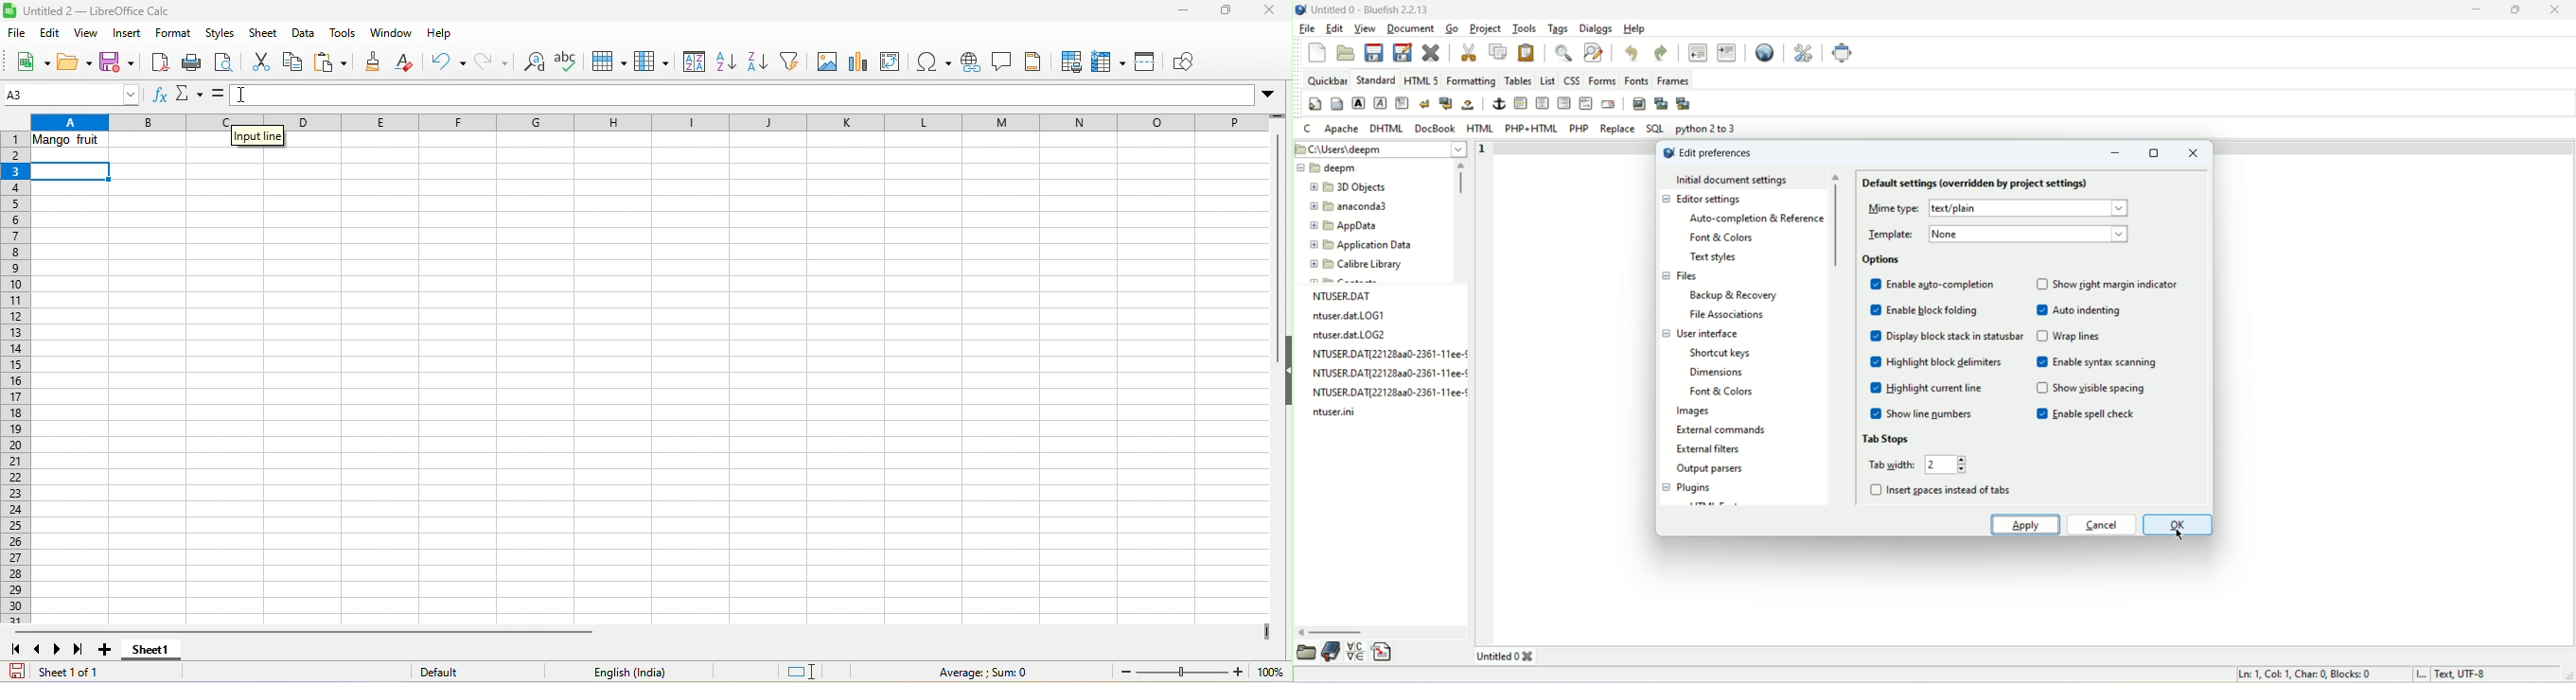 This screenshot has width=2576, height=700. I want to click on tab width, so click(1888, 464).